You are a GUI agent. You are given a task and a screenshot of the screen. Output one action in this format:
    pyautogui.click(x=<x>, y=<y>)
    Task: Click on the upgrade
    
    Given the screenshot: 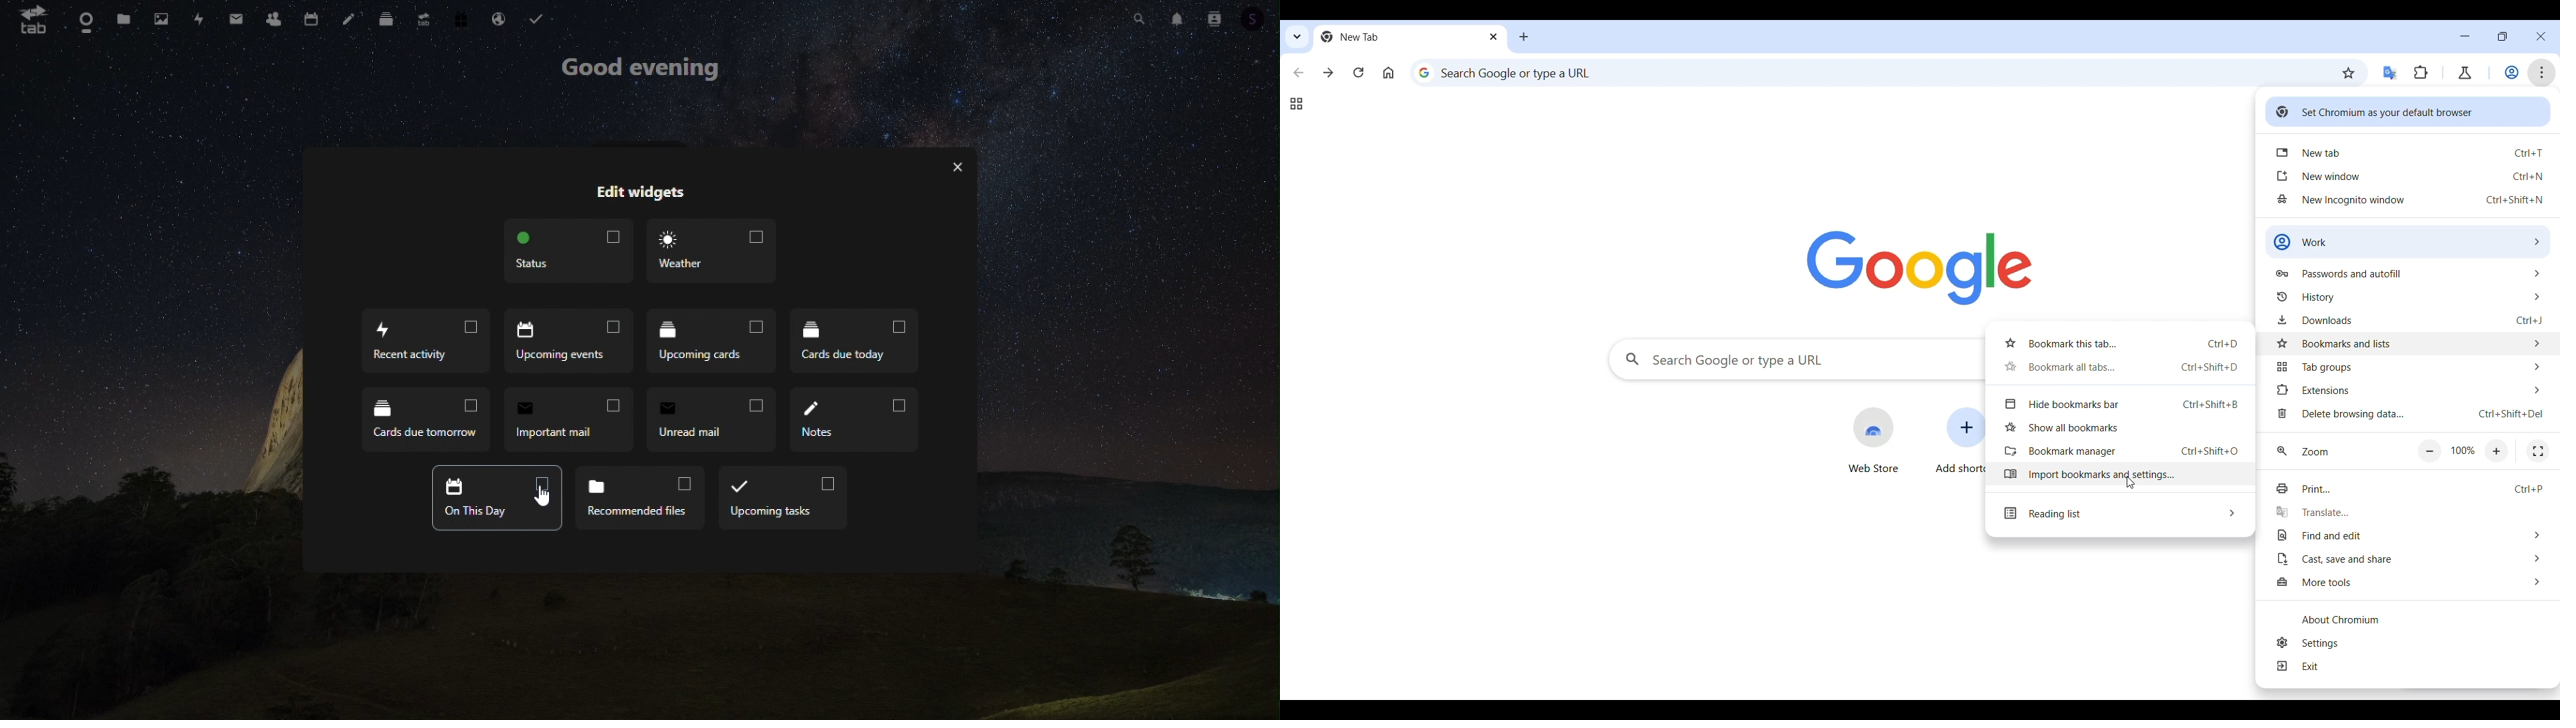 What is the action you would take?
    pyautogui.click(x=424, y=18)
    